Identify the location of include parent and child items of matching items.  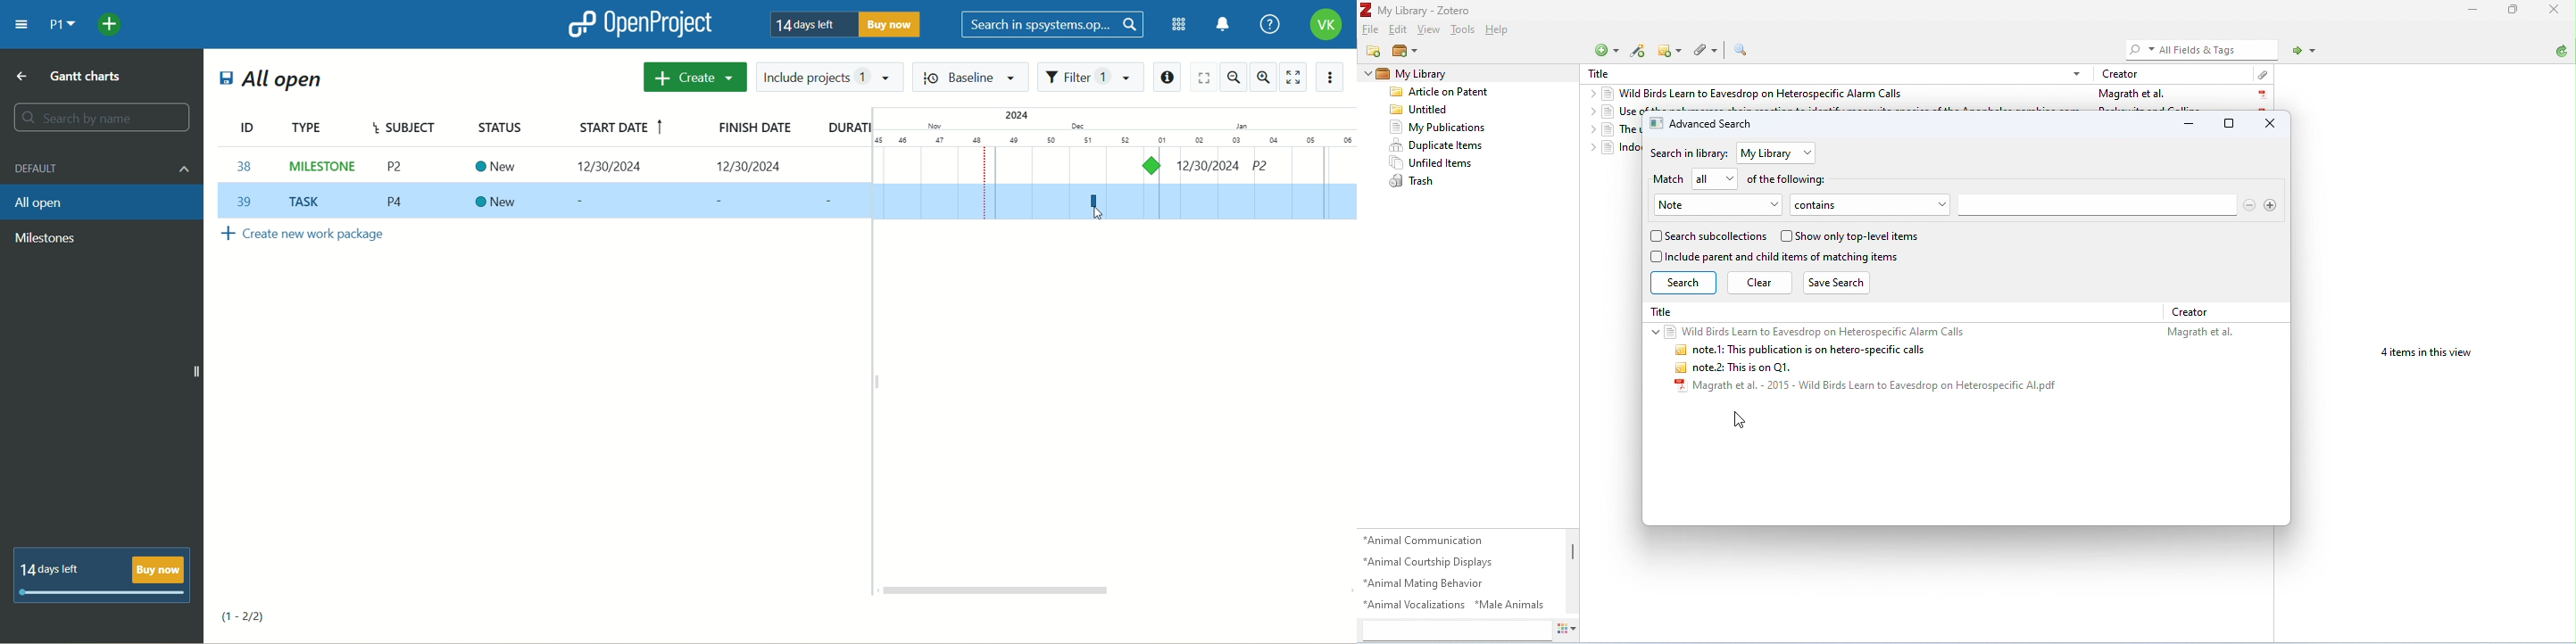
(1783, 257).